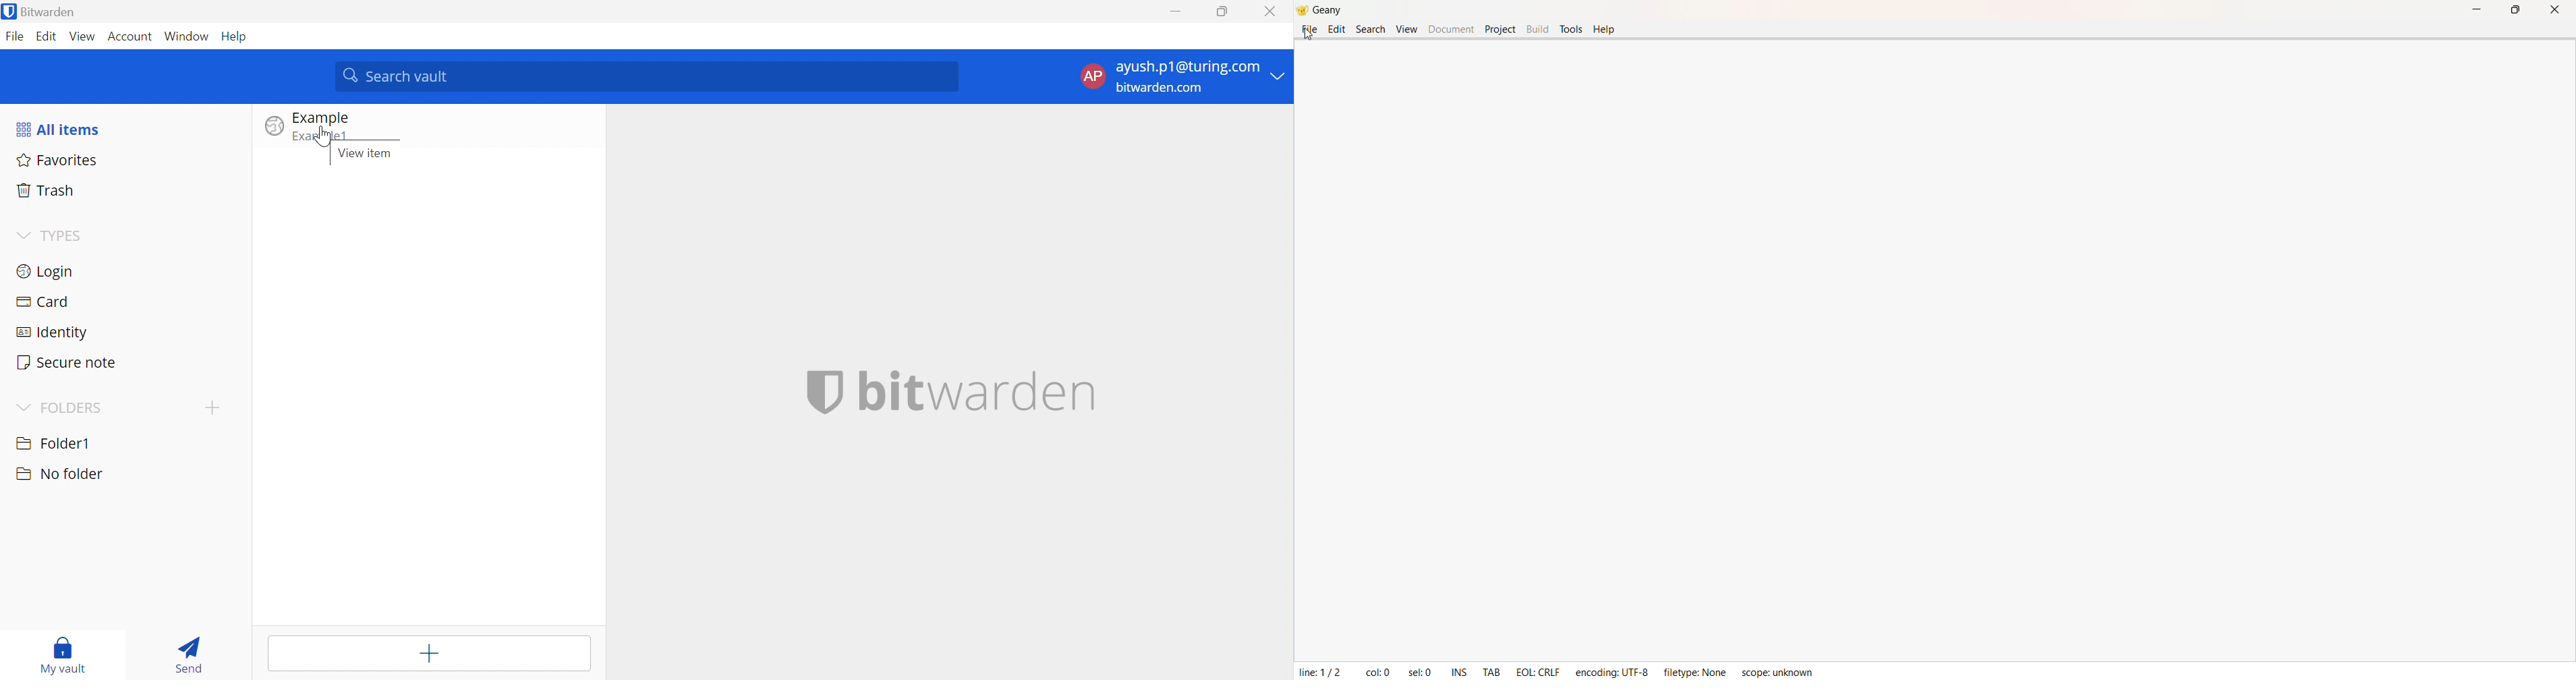 Image resolution: width=2576 pixels, height=700 pixels. I want to click on Folder1, so click(54, 441).